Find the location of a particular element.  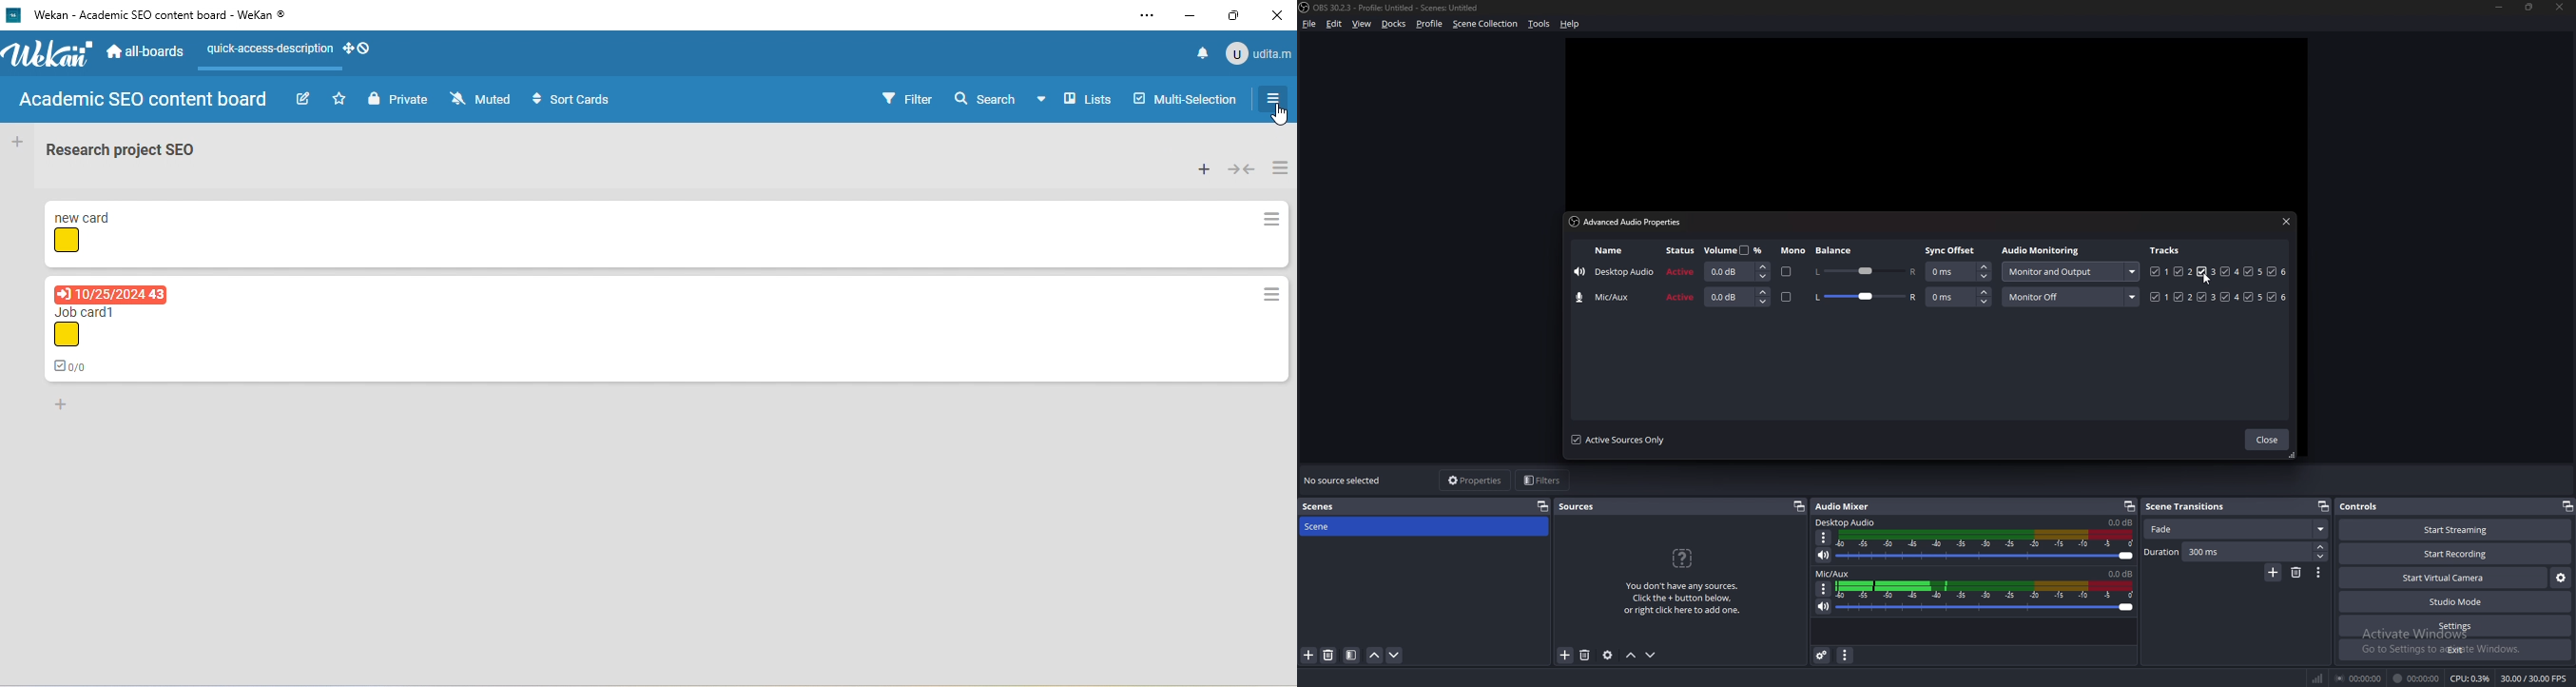

00:00:00 is located at coordinates (2361, 678).